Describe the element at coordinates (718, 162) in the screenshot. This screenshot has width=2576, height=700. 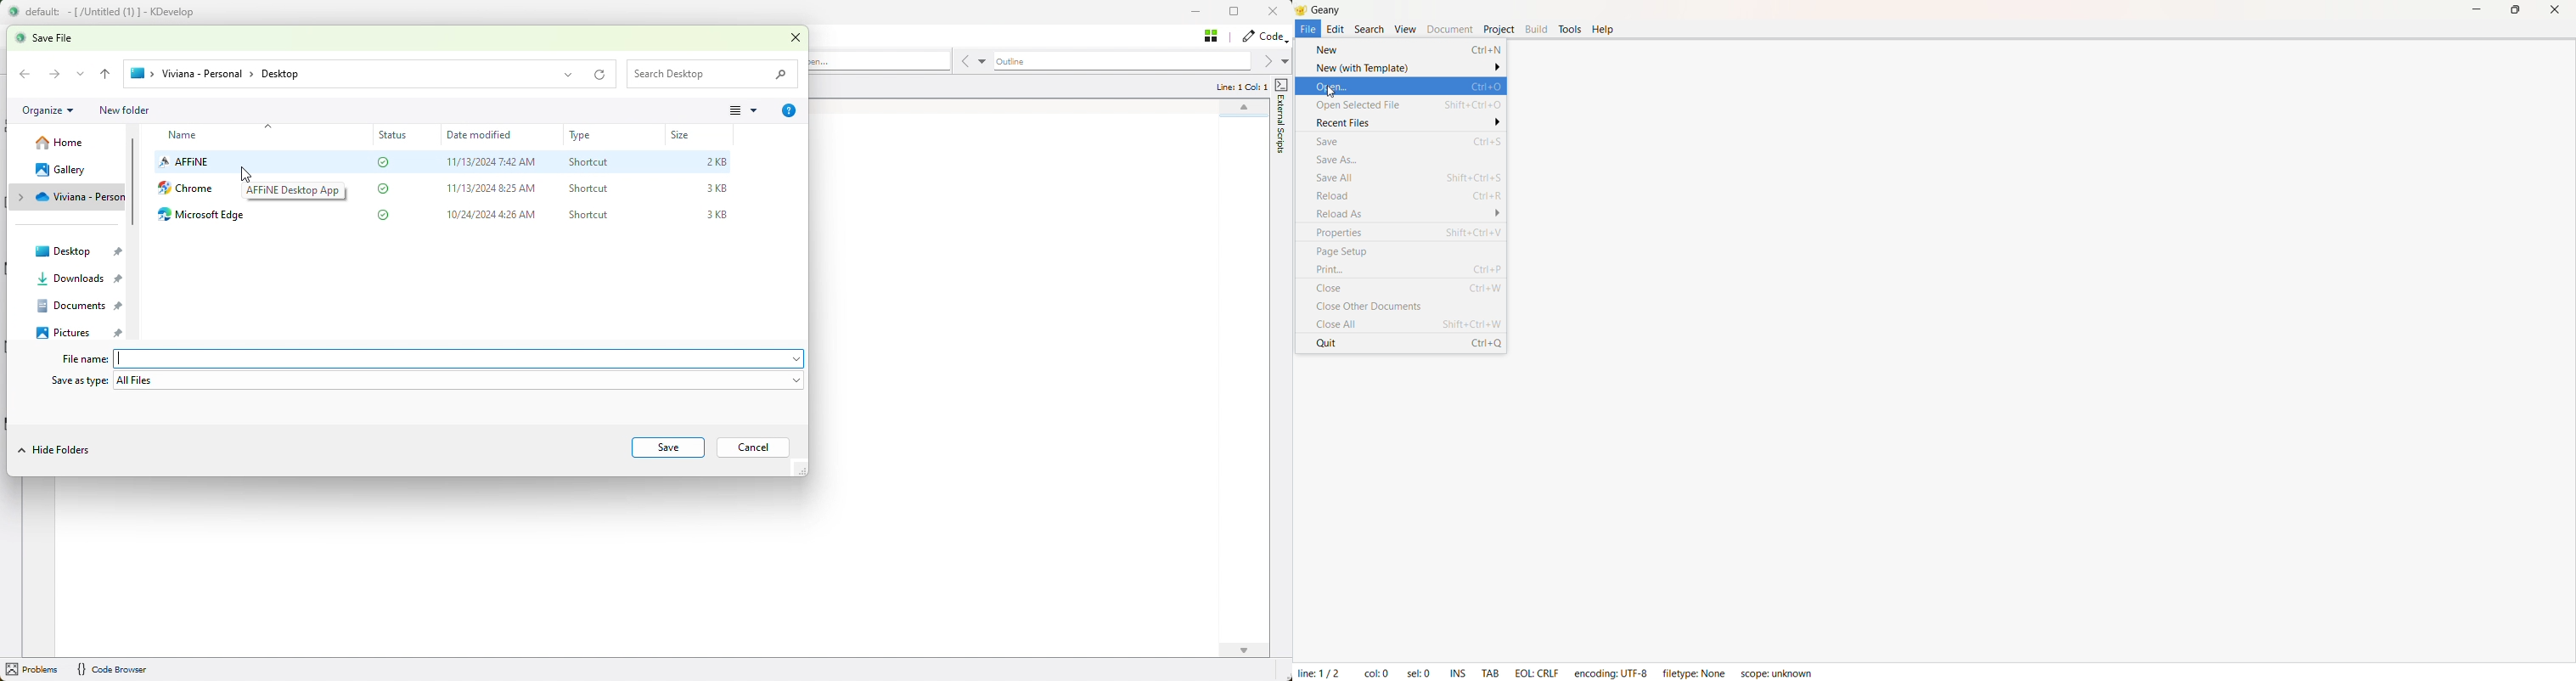
I see `2KB` at that location.